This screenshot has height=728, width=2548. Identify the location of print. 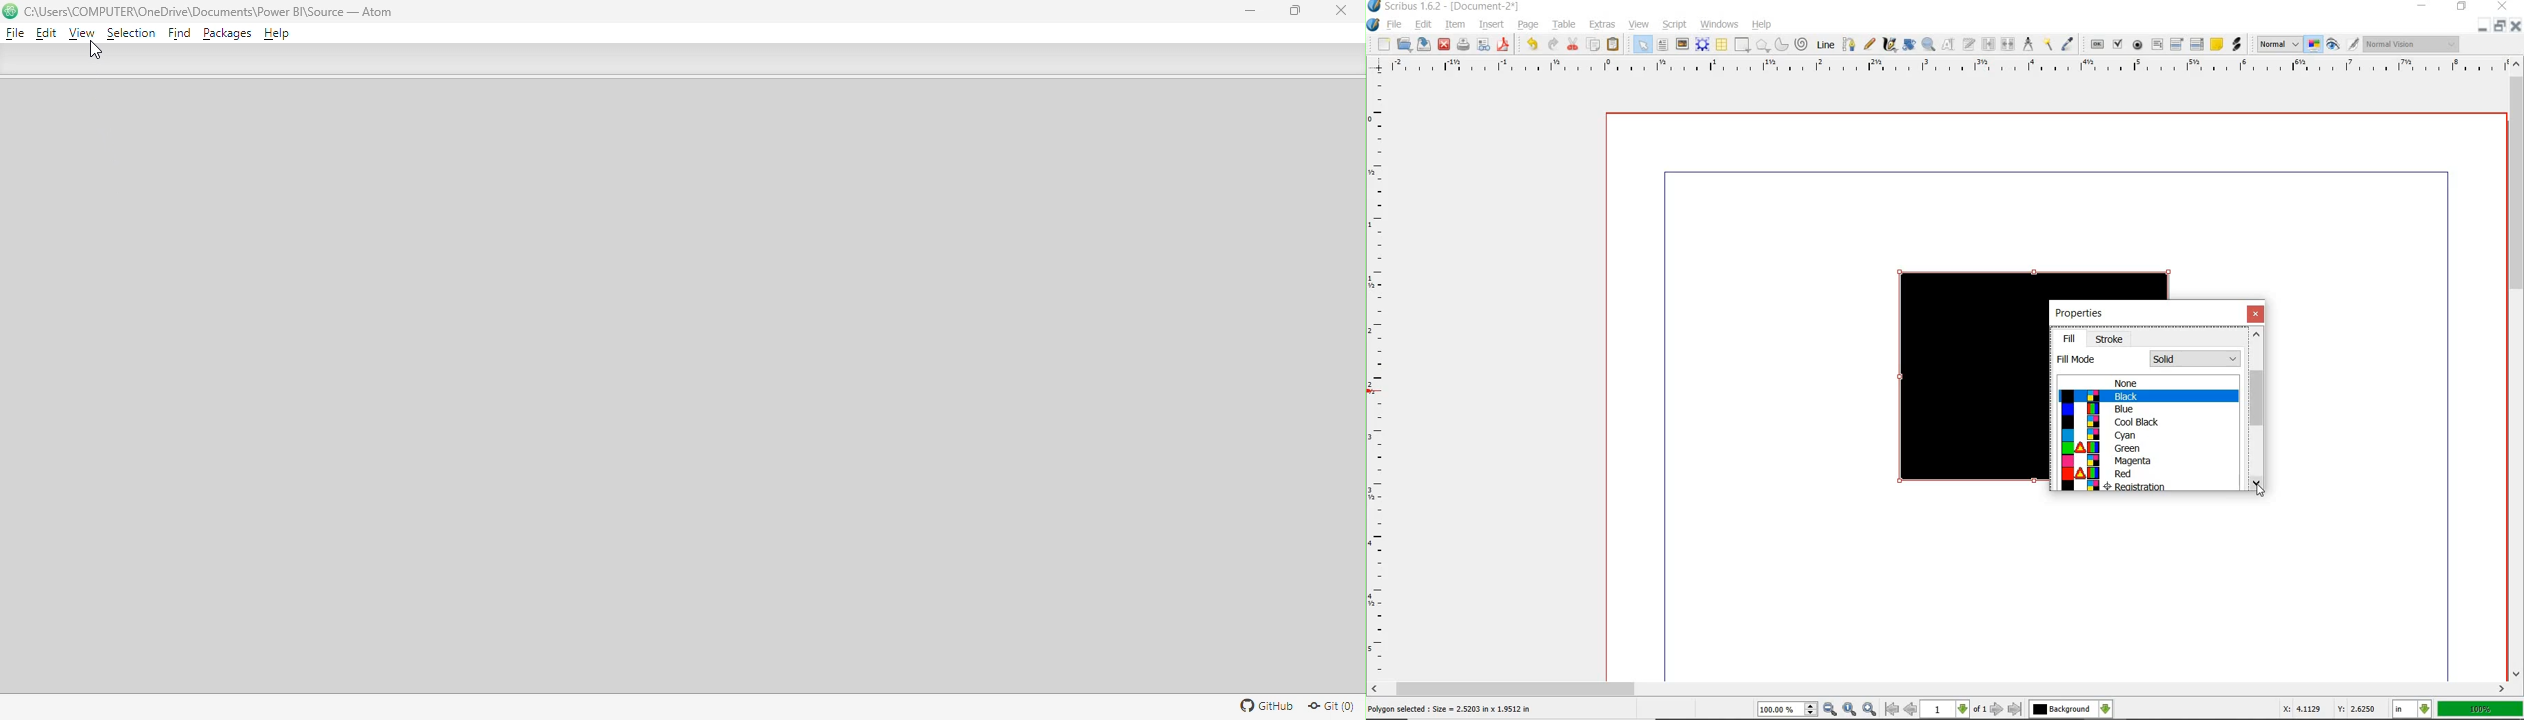
(1465, 46).